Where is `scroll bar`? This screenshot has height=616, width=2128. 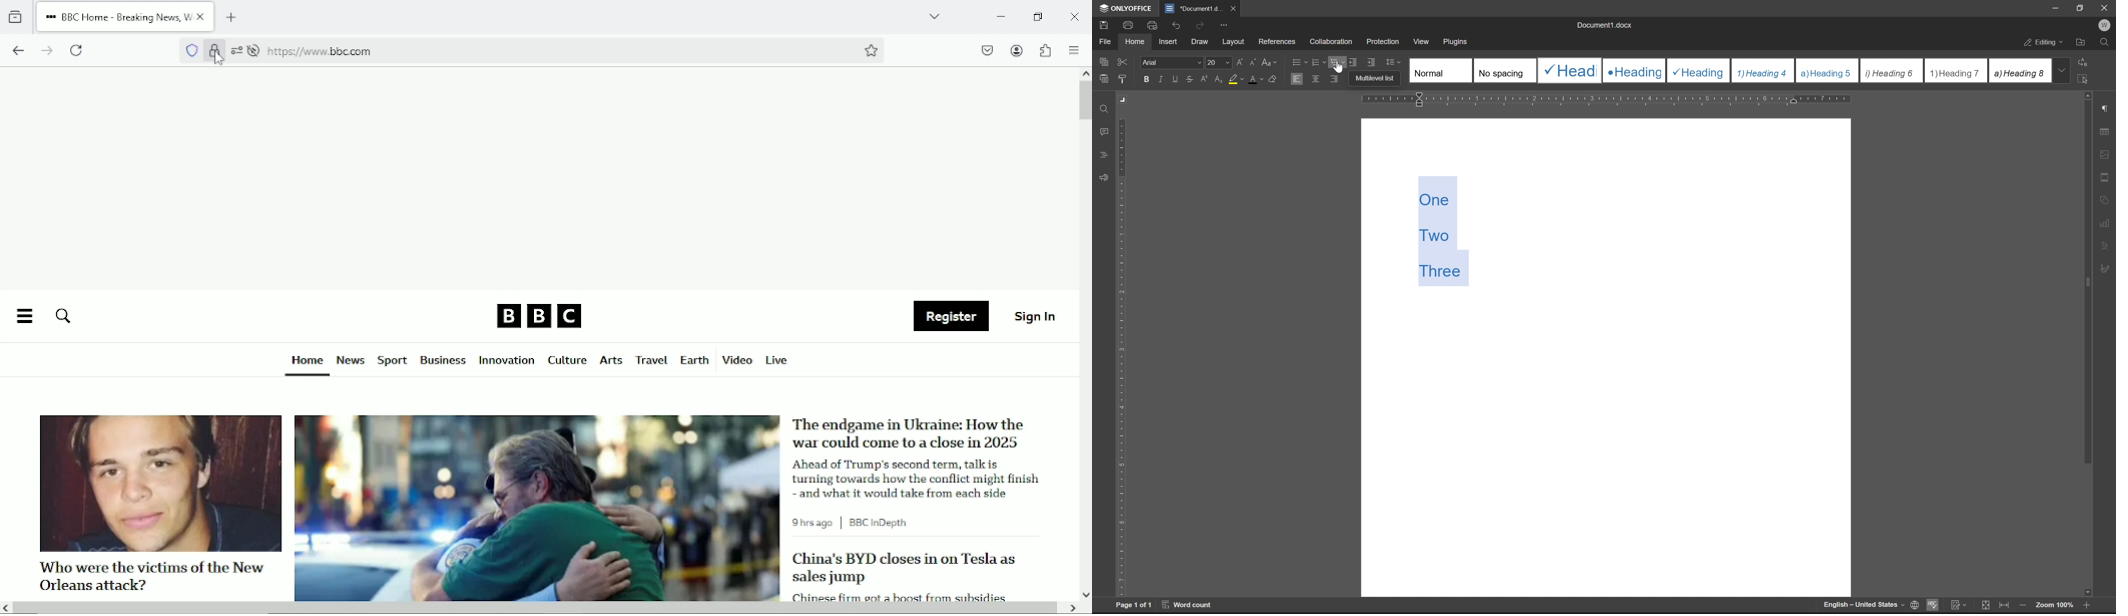
scroll bar is located at coordinates (2087, 344).